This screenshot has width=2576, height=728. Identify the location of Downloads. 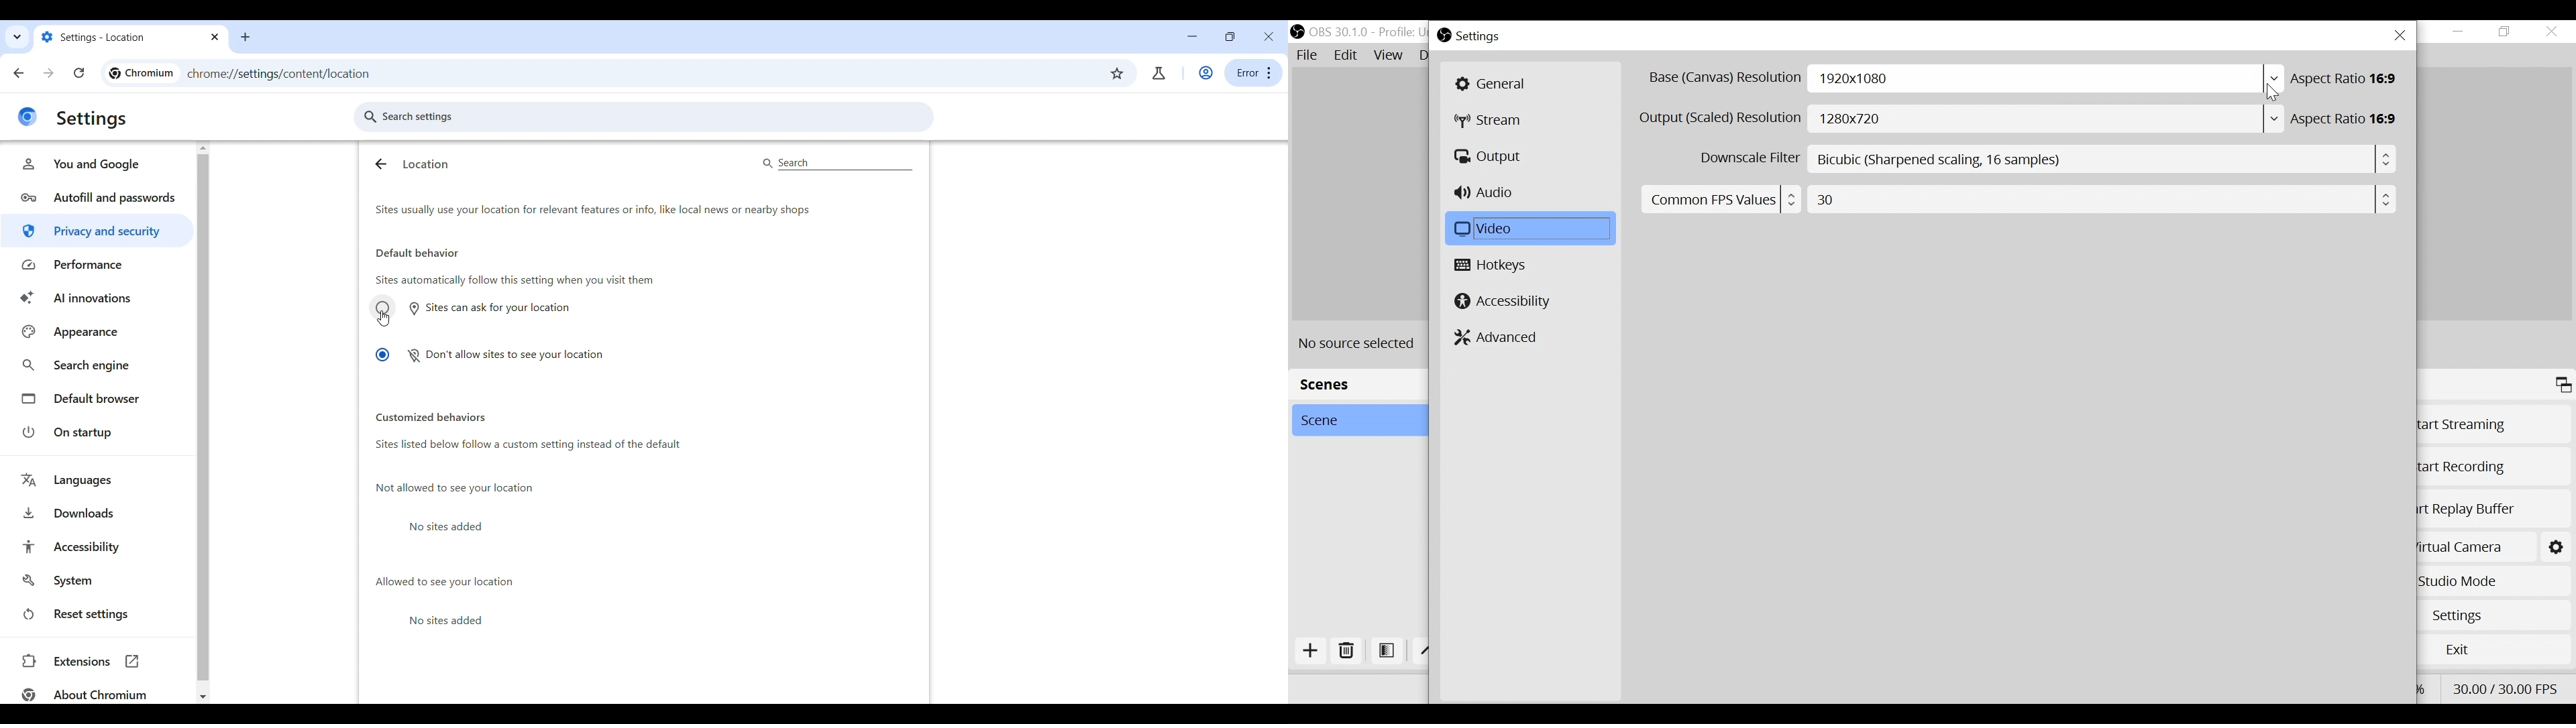
(96, 512).